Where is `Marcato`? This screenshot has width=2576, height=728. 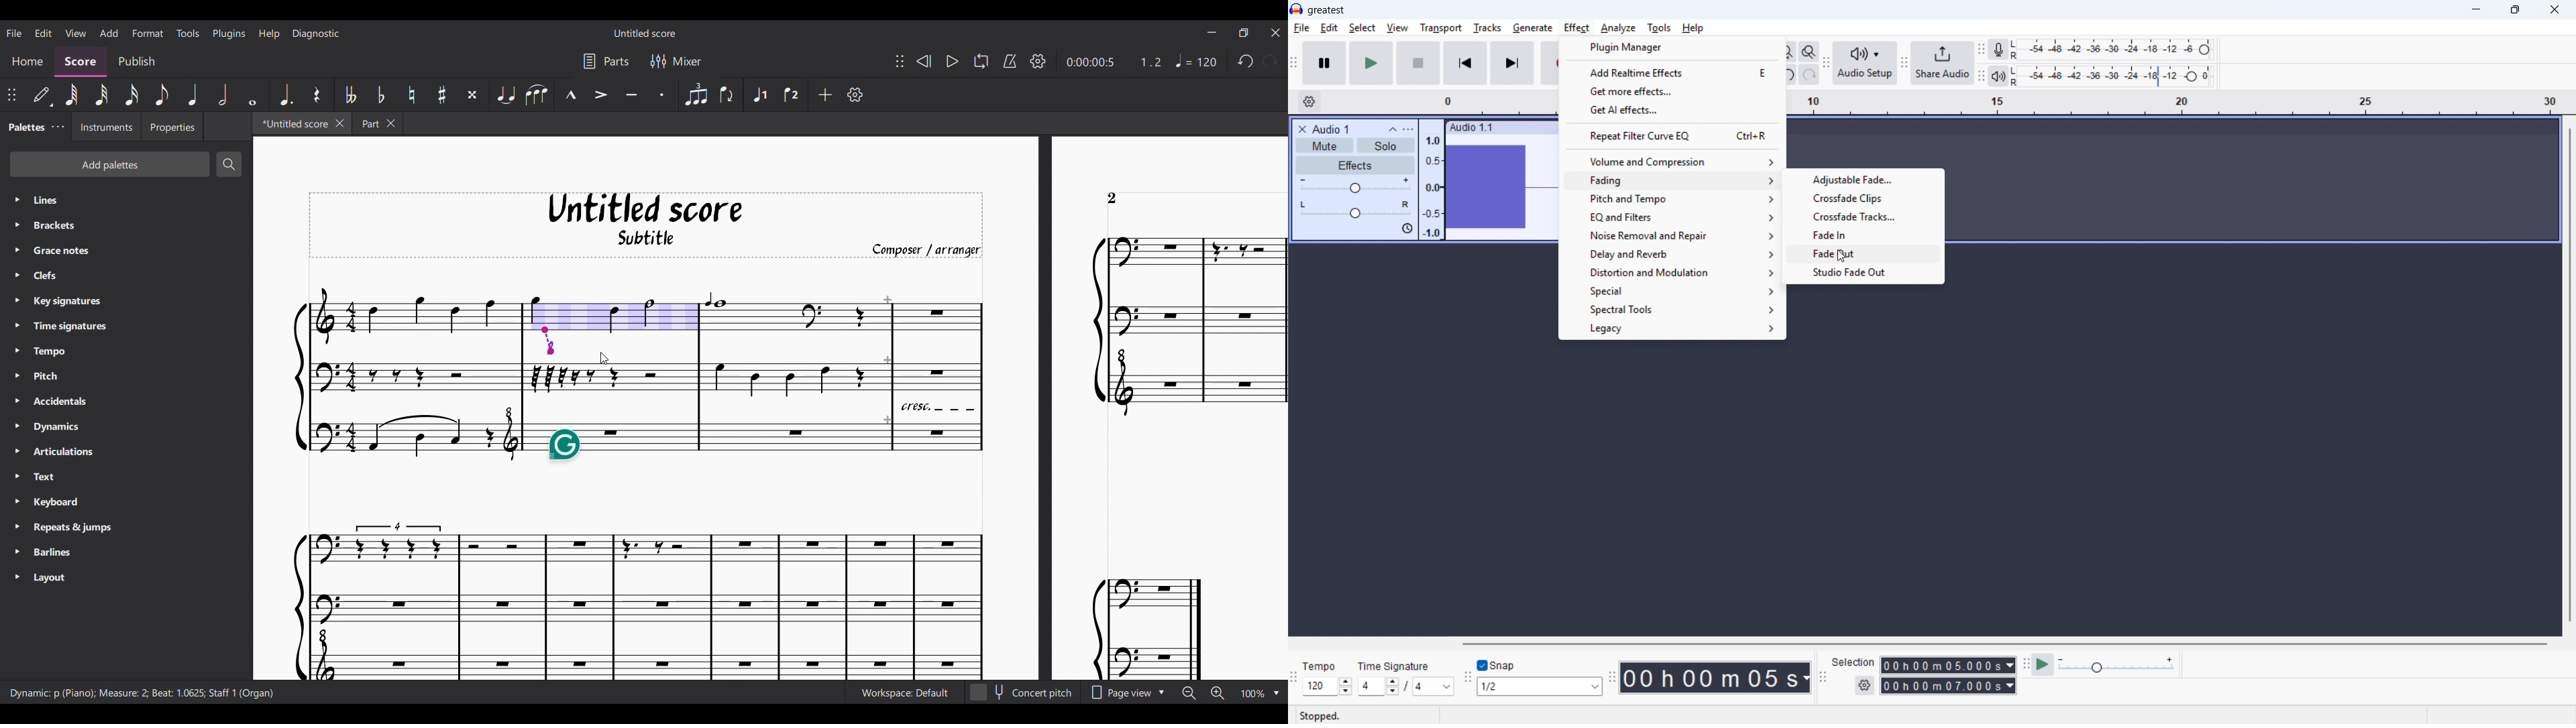 Marcato is located at coordinates (570, 94).